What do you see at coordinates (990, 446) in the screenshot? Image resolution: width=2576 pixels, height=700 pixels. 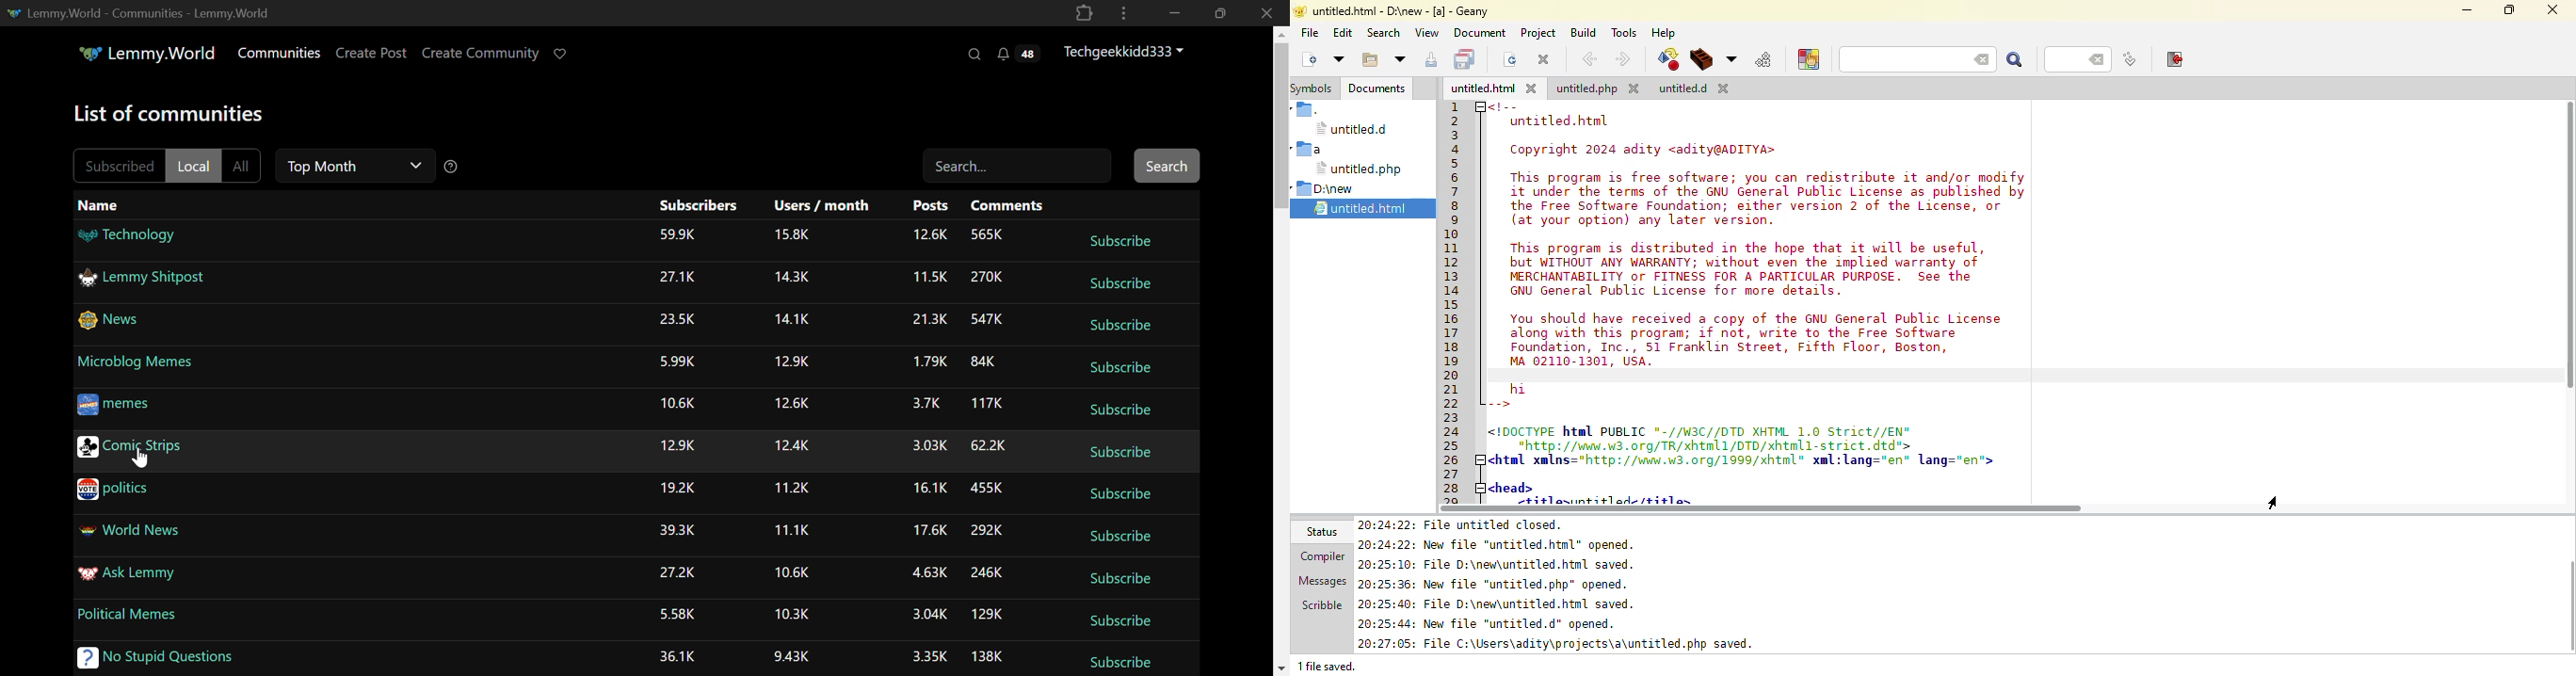 I see `62.2K` at bounding box center [990, 446].